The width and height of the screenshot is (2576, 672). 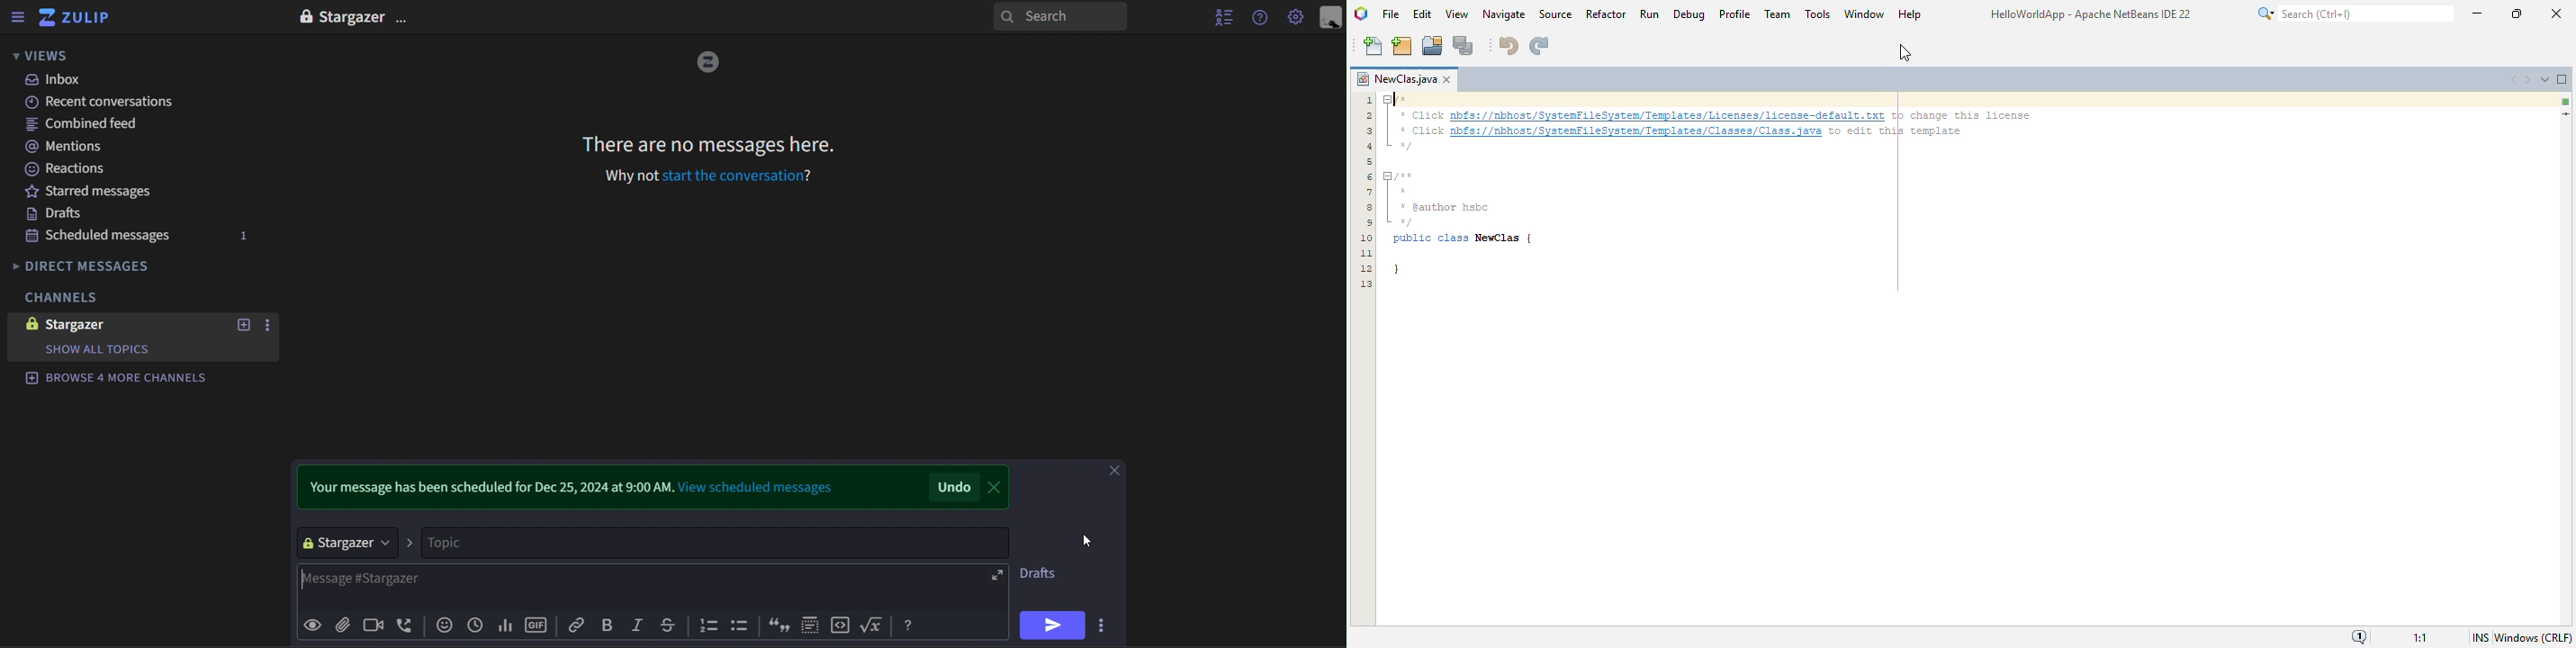 I want to click on inverted commas, so click(x=775, y=623).